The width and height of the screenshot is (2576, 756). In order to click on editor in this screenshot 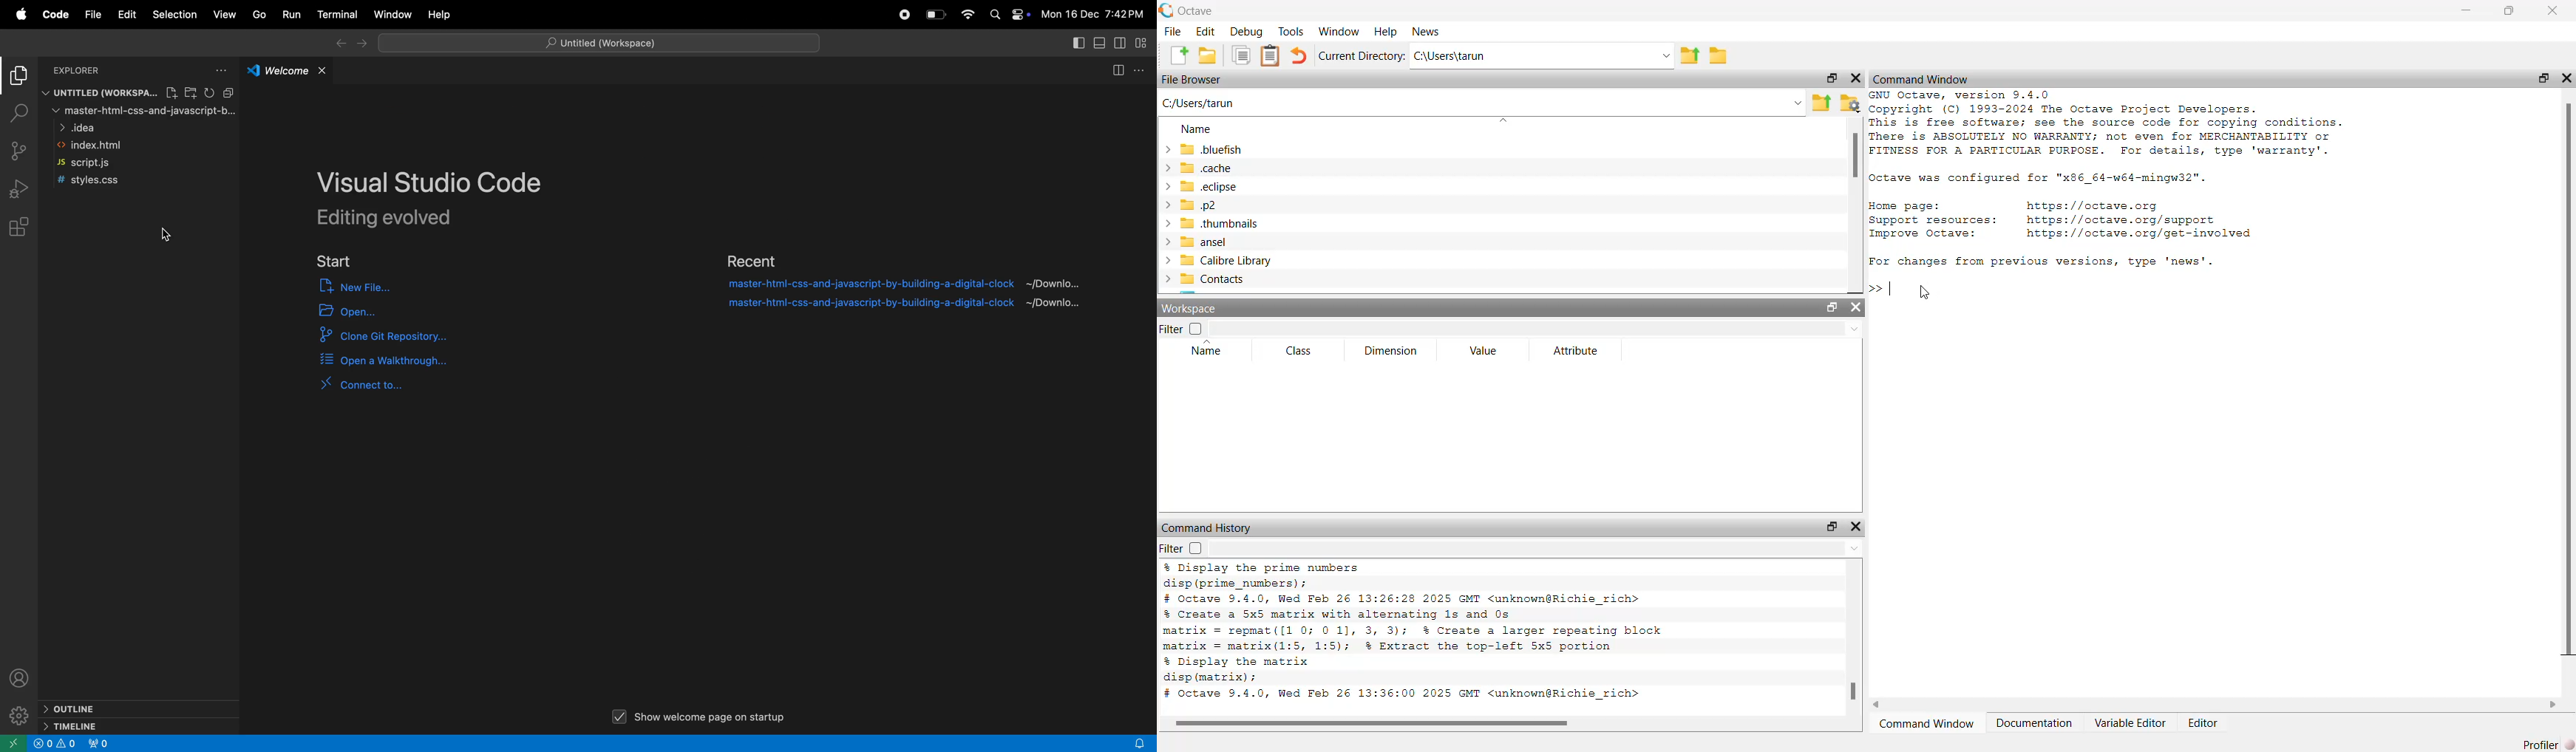, I will do `click(2205, 724)`.